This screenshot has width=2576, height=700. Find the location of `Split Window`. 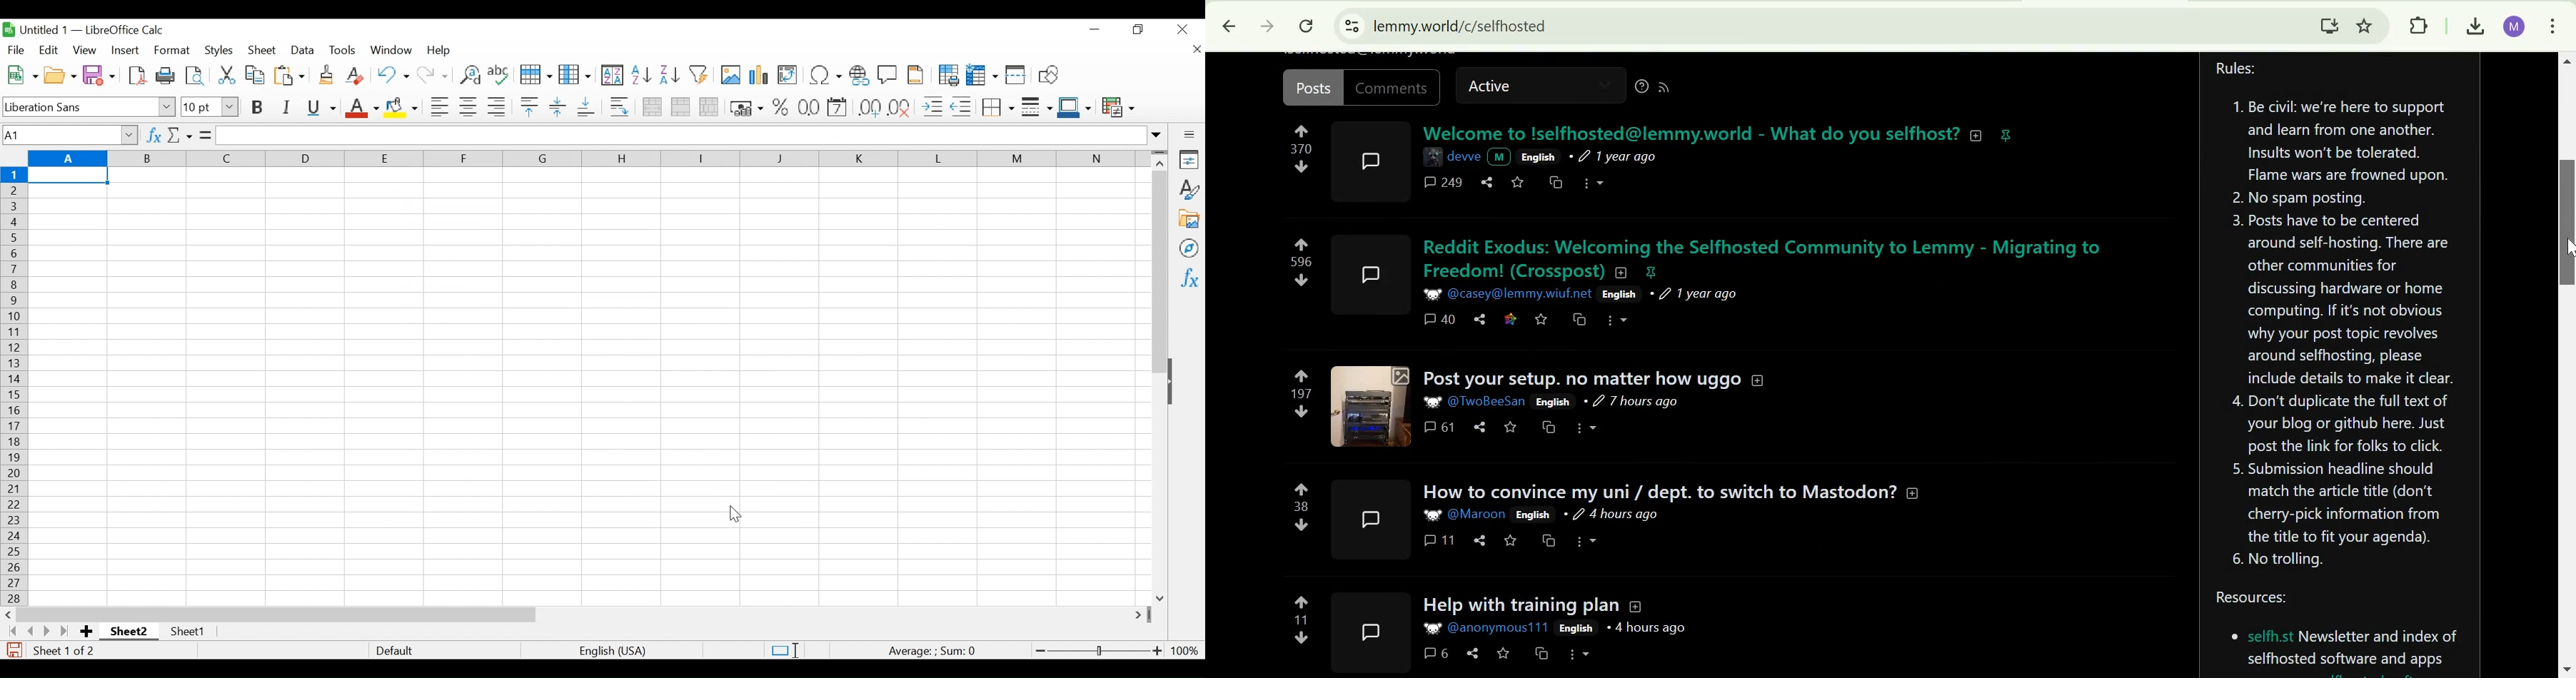

Split Window is located at coordinates (1016, 75).